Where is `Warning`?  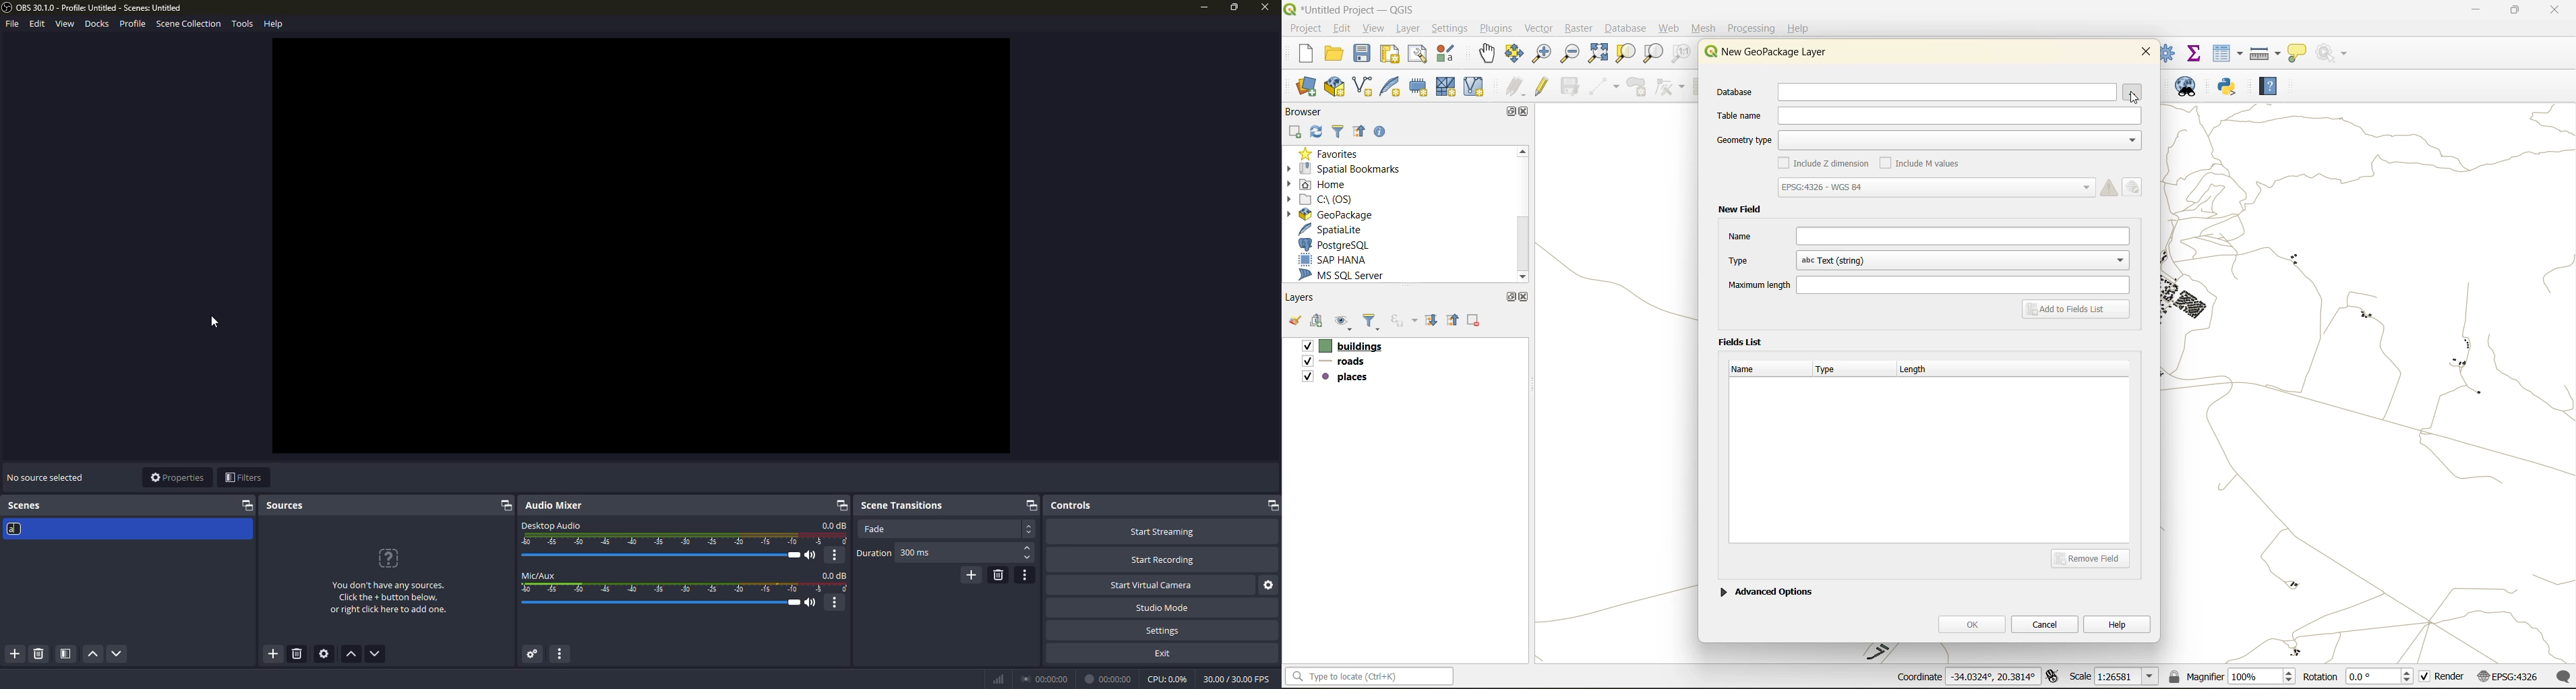
Warning is located at coordinates (2109, 187).